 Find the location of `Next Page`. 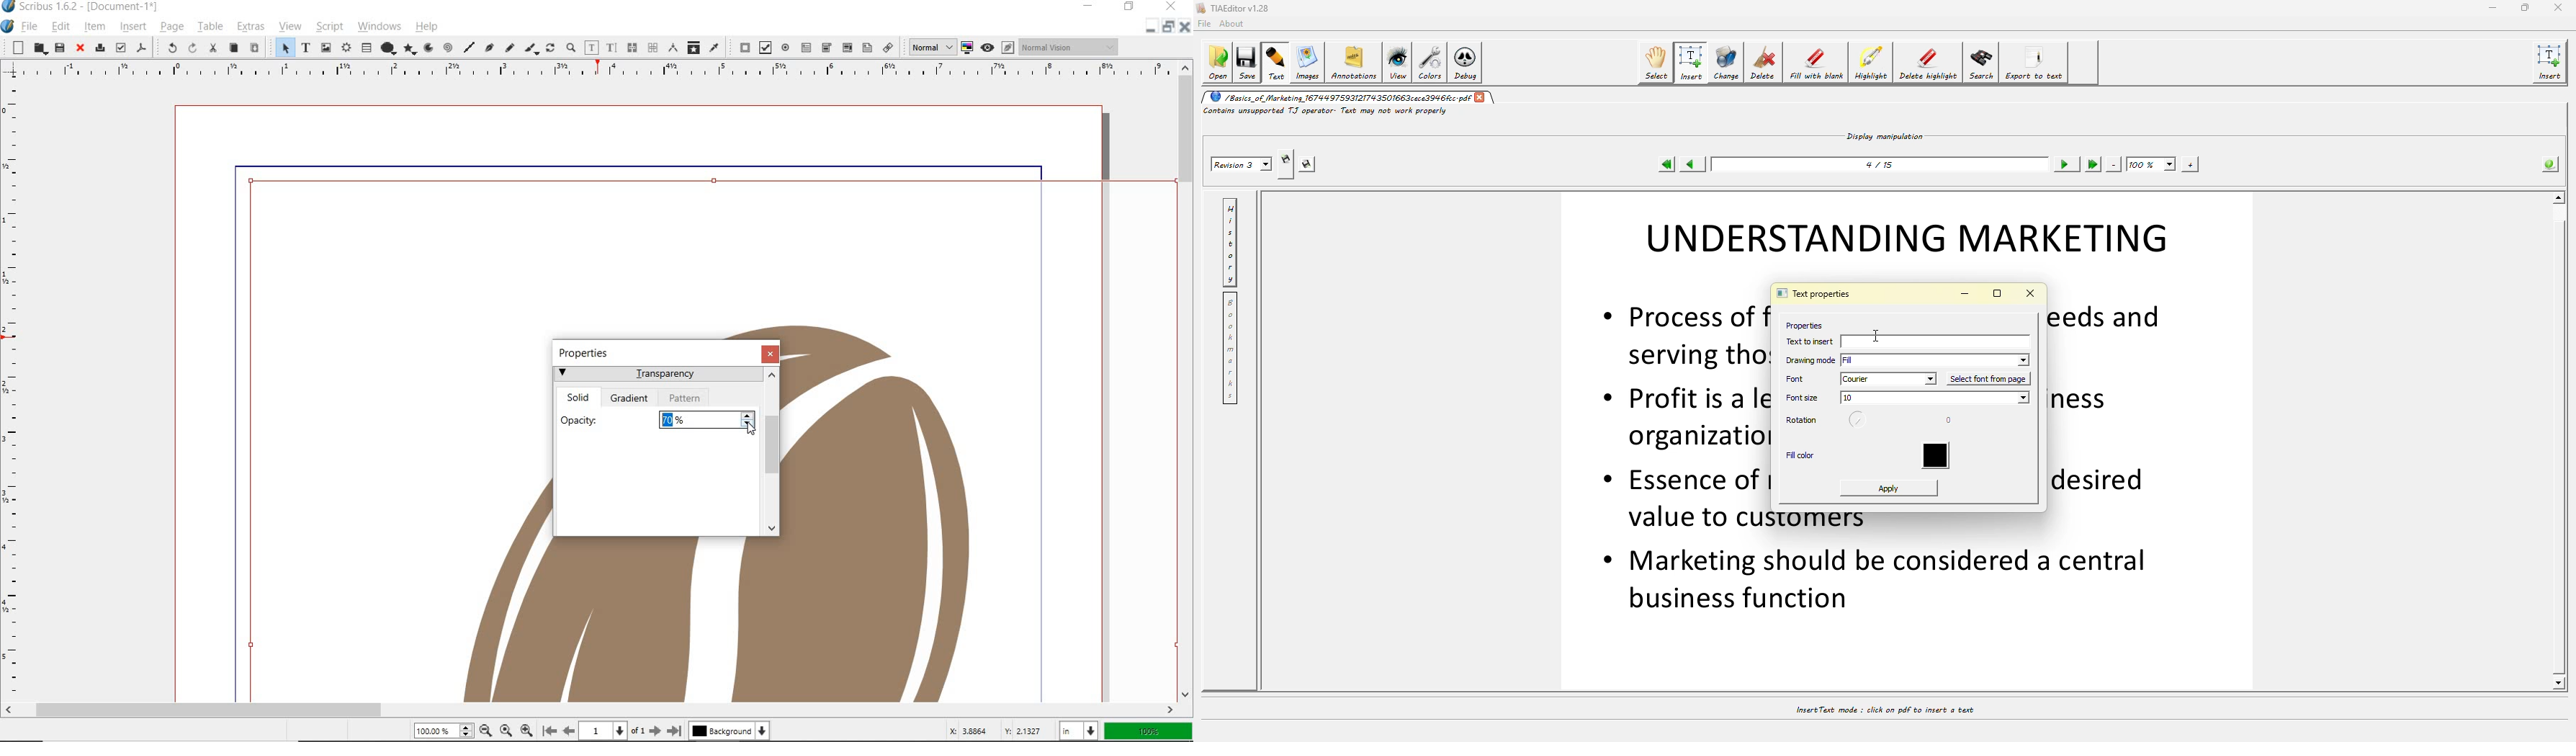

Next Page is located at coordinates (657, 731).